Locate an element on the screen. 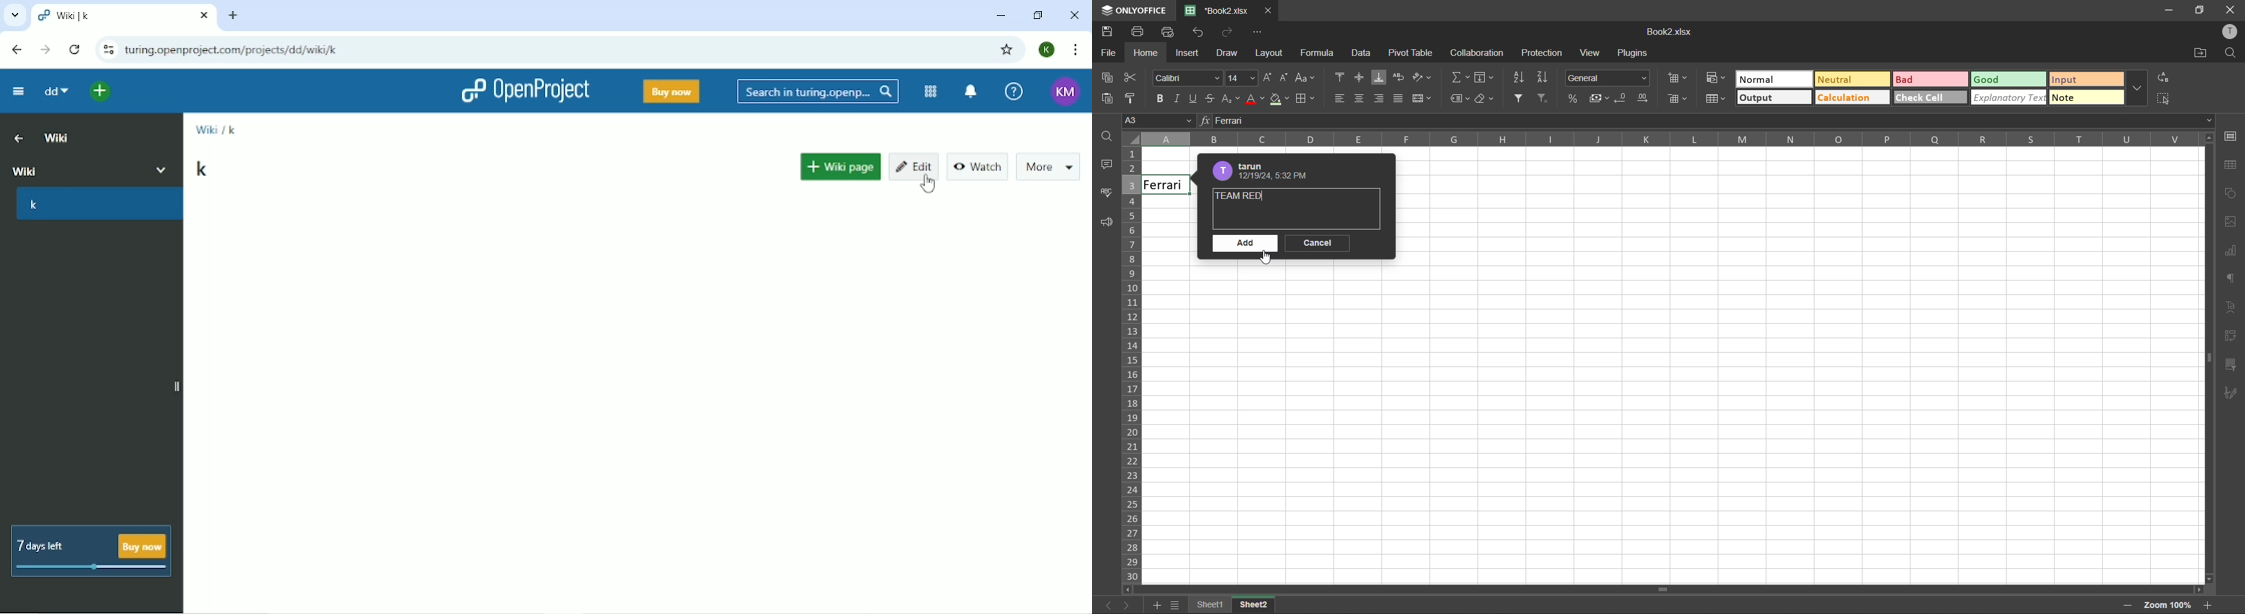 The height and width of the screenshot is (616, 2268). change case is located at coordinates (1306, 79).